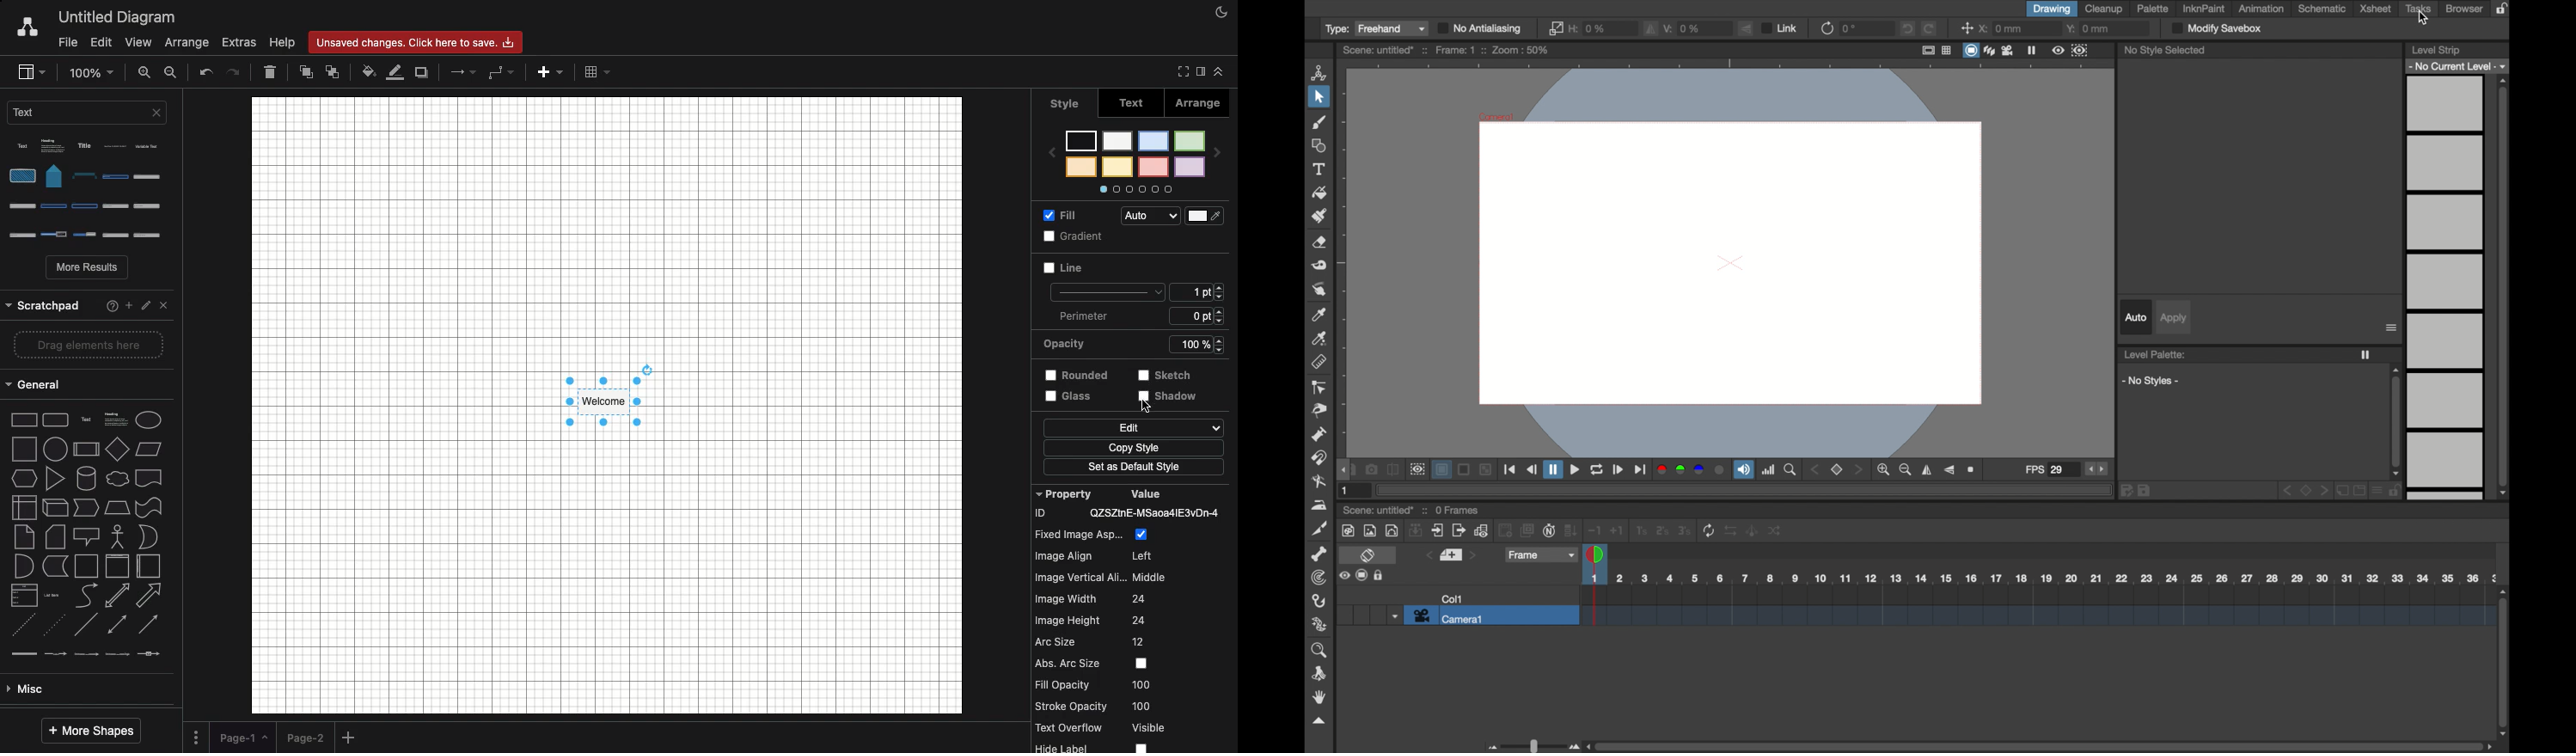 The image size is (2576, 756). What do you see at coordinates (270, 71) in the screenshot?
I see `Delete` at bounding box center [270, 71].